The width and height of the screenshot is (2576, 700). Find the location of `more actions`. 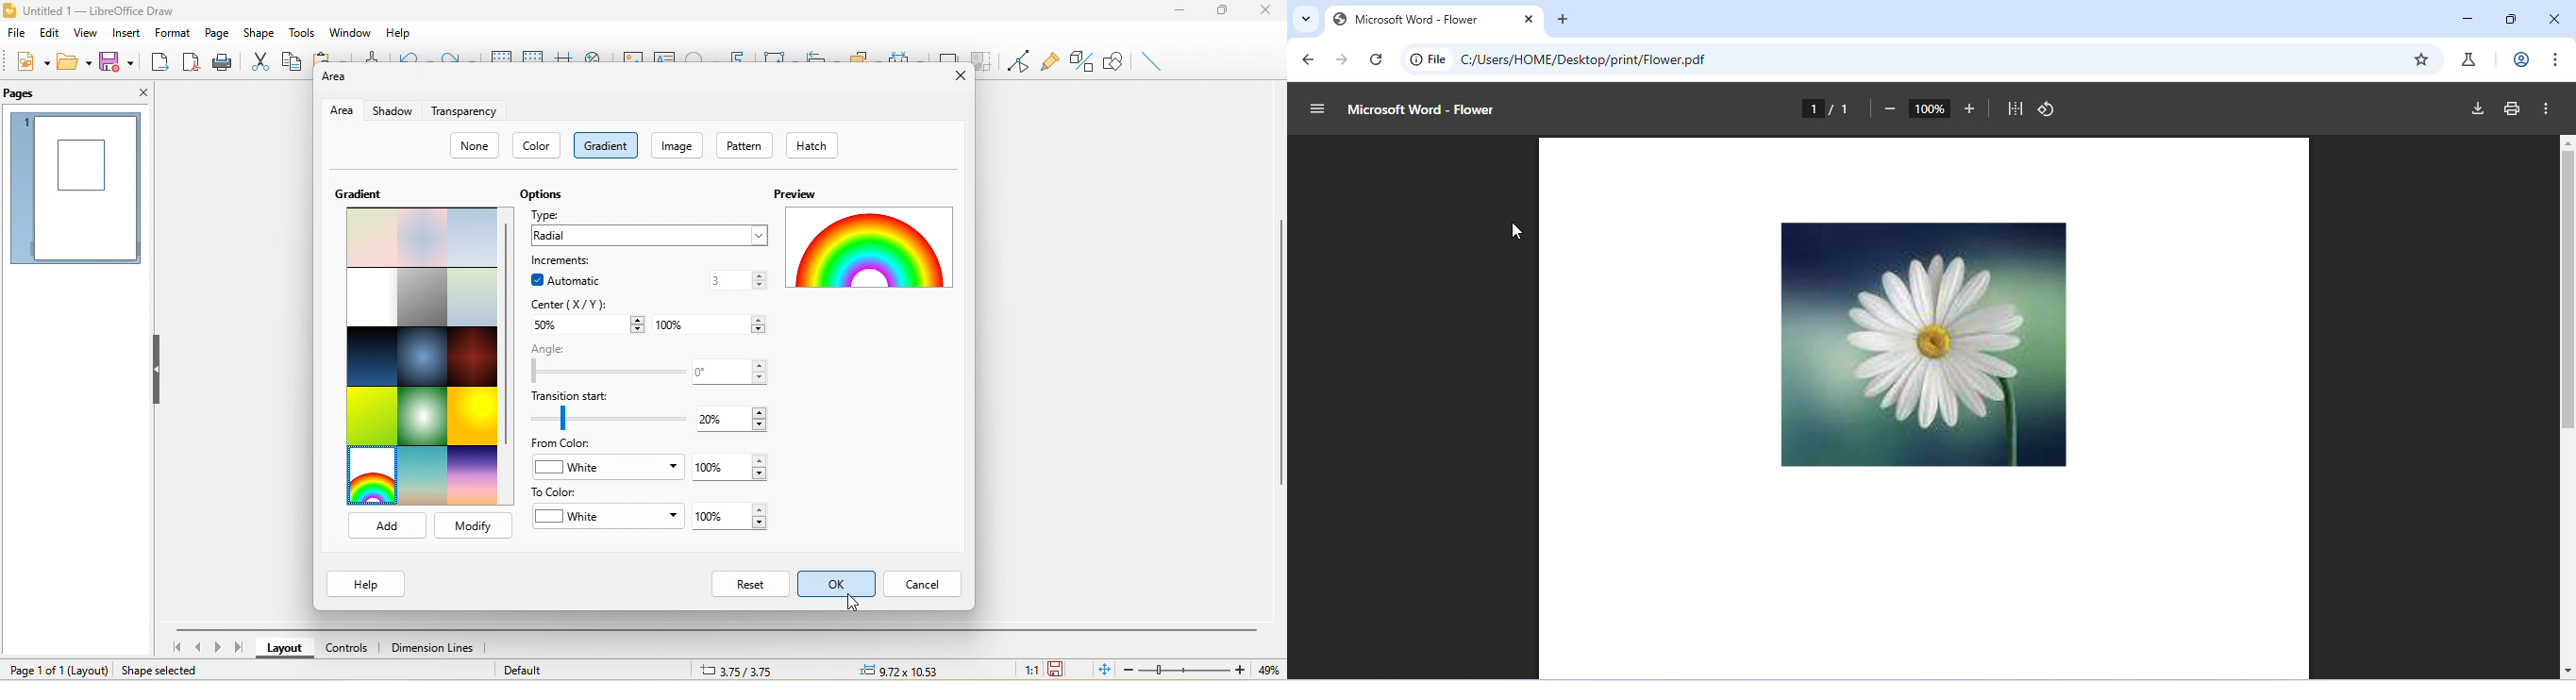

more actions is located at coordinates (2546, 108).